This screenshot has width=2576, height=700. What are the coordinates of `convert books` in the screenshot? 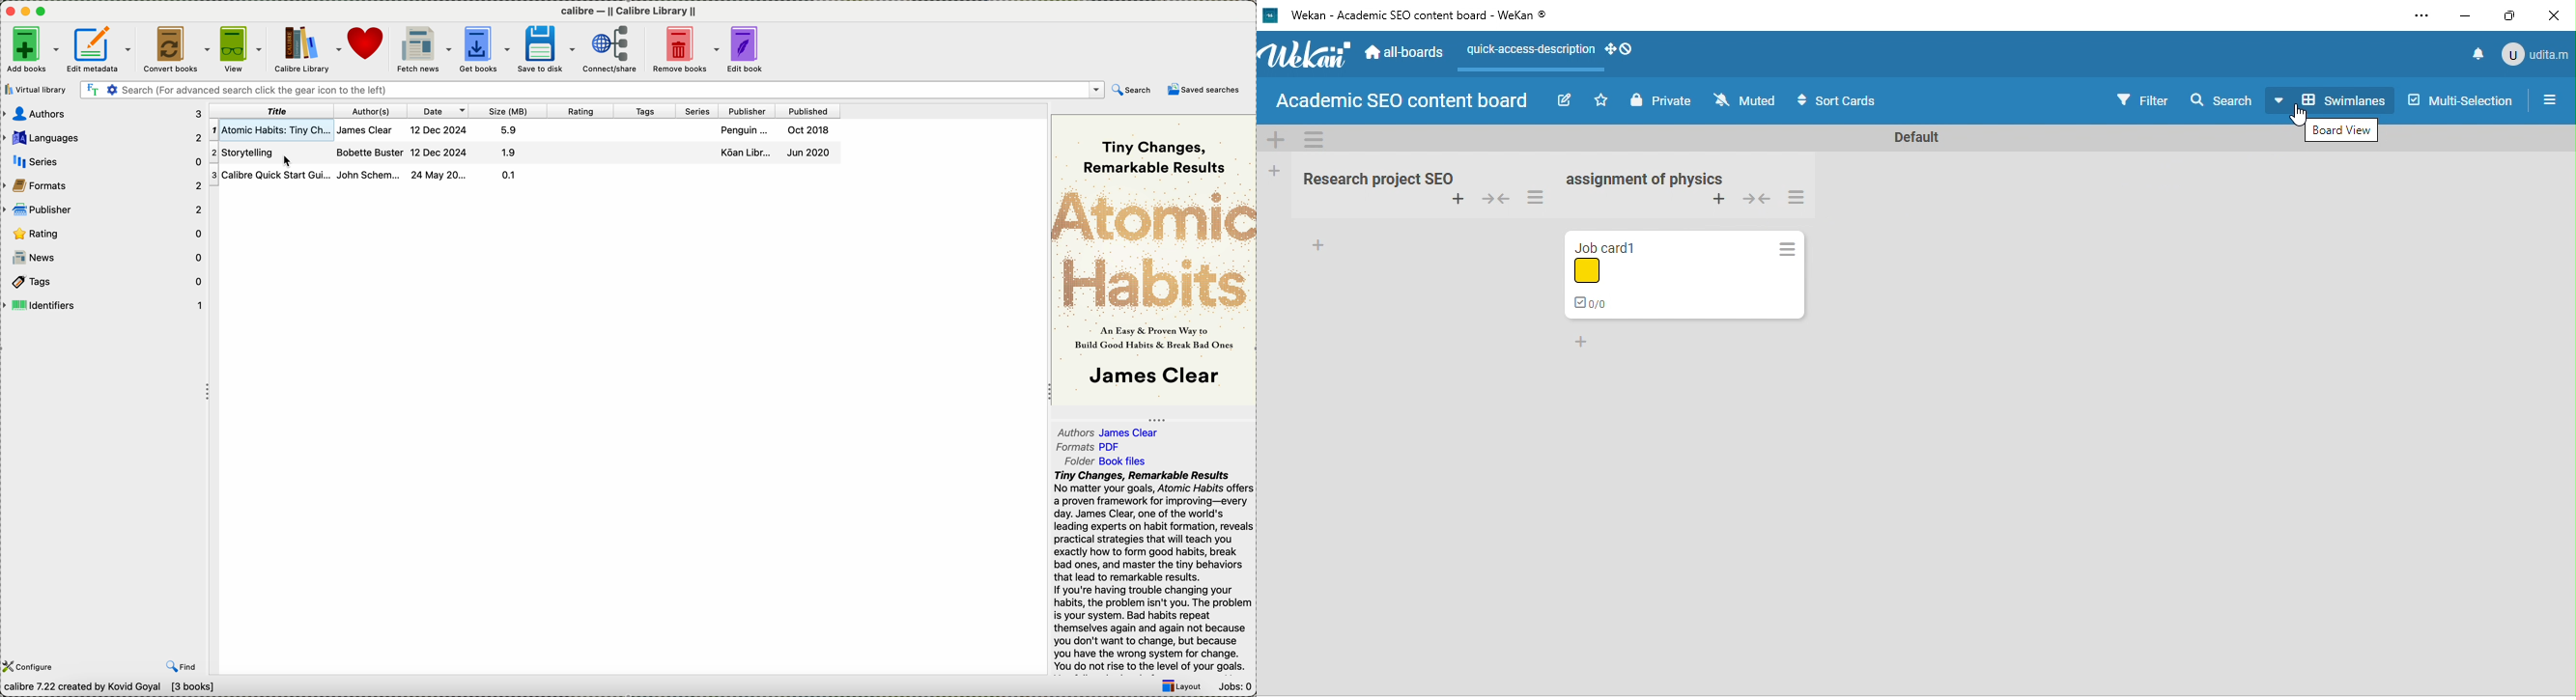 It's located at (177, 50).